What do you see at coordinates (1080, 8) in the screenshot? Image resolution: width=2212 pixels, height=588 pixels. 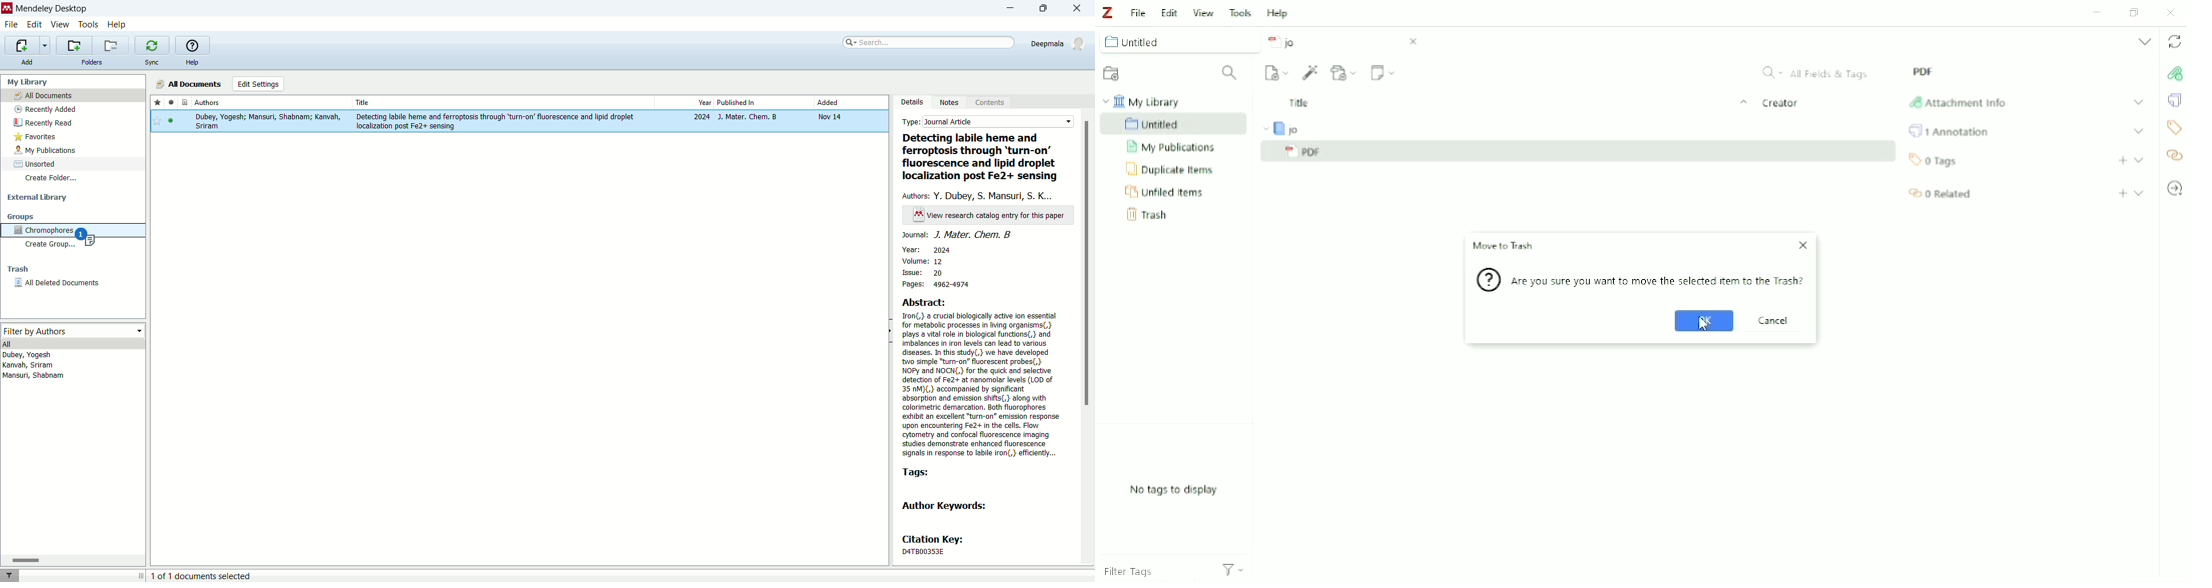 I see `close` at bounding box center [1080, 8].